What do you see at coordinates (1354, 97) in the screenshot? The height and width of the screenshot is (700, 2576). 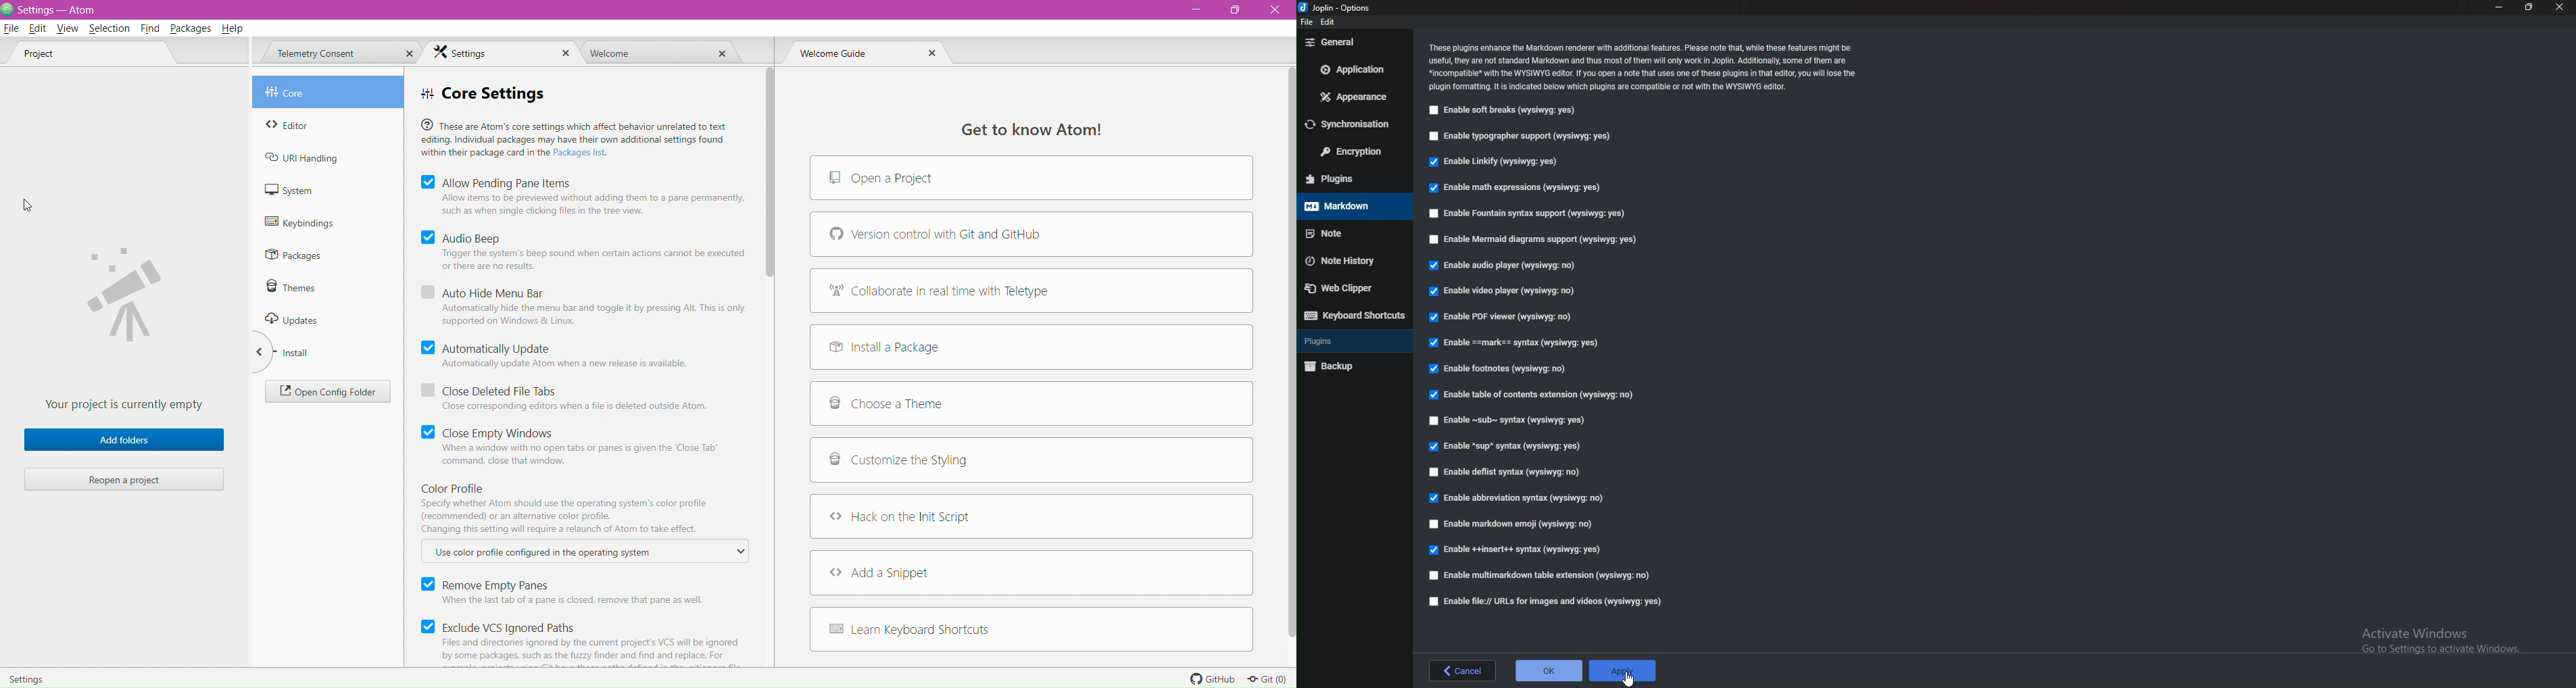 I see `Appearance` at bounding box center [1354, 97].